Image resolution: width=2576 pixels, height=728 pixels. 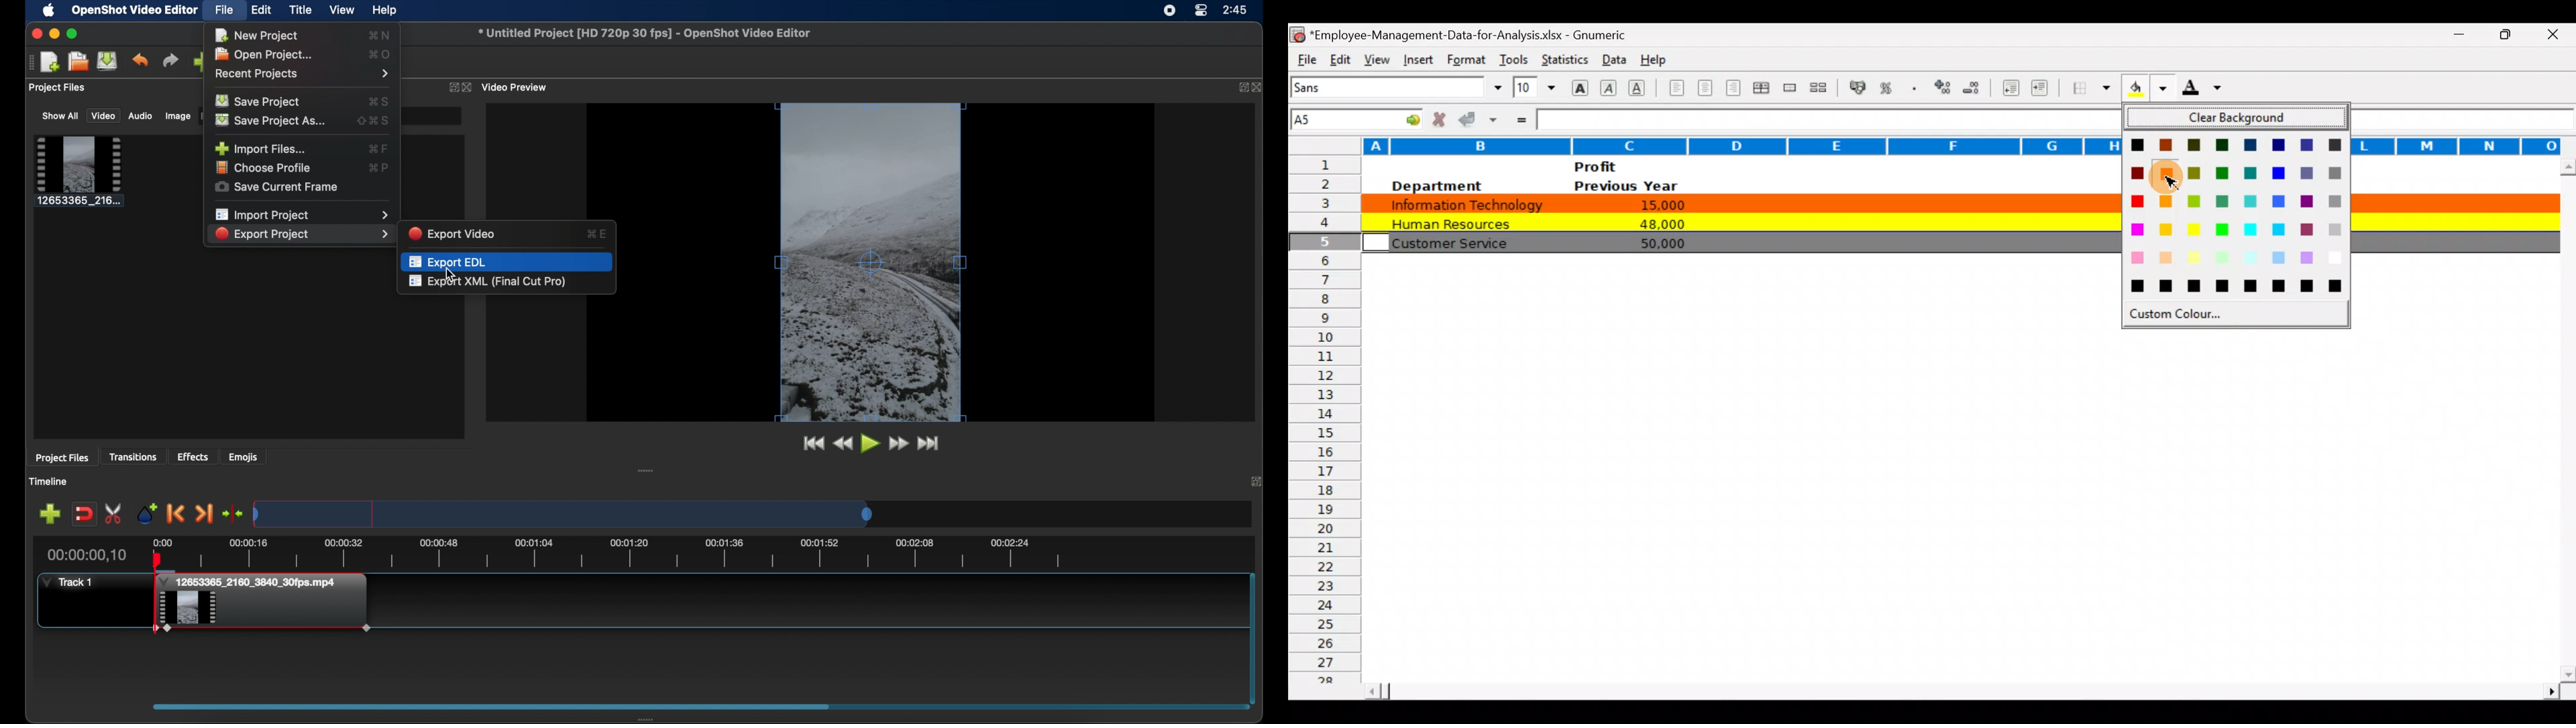 What do you see at coordinates (1738, 221) in the screenshot?
I see `Selected row 4 of data highlighted with color` at bounding box center [1738, 221].